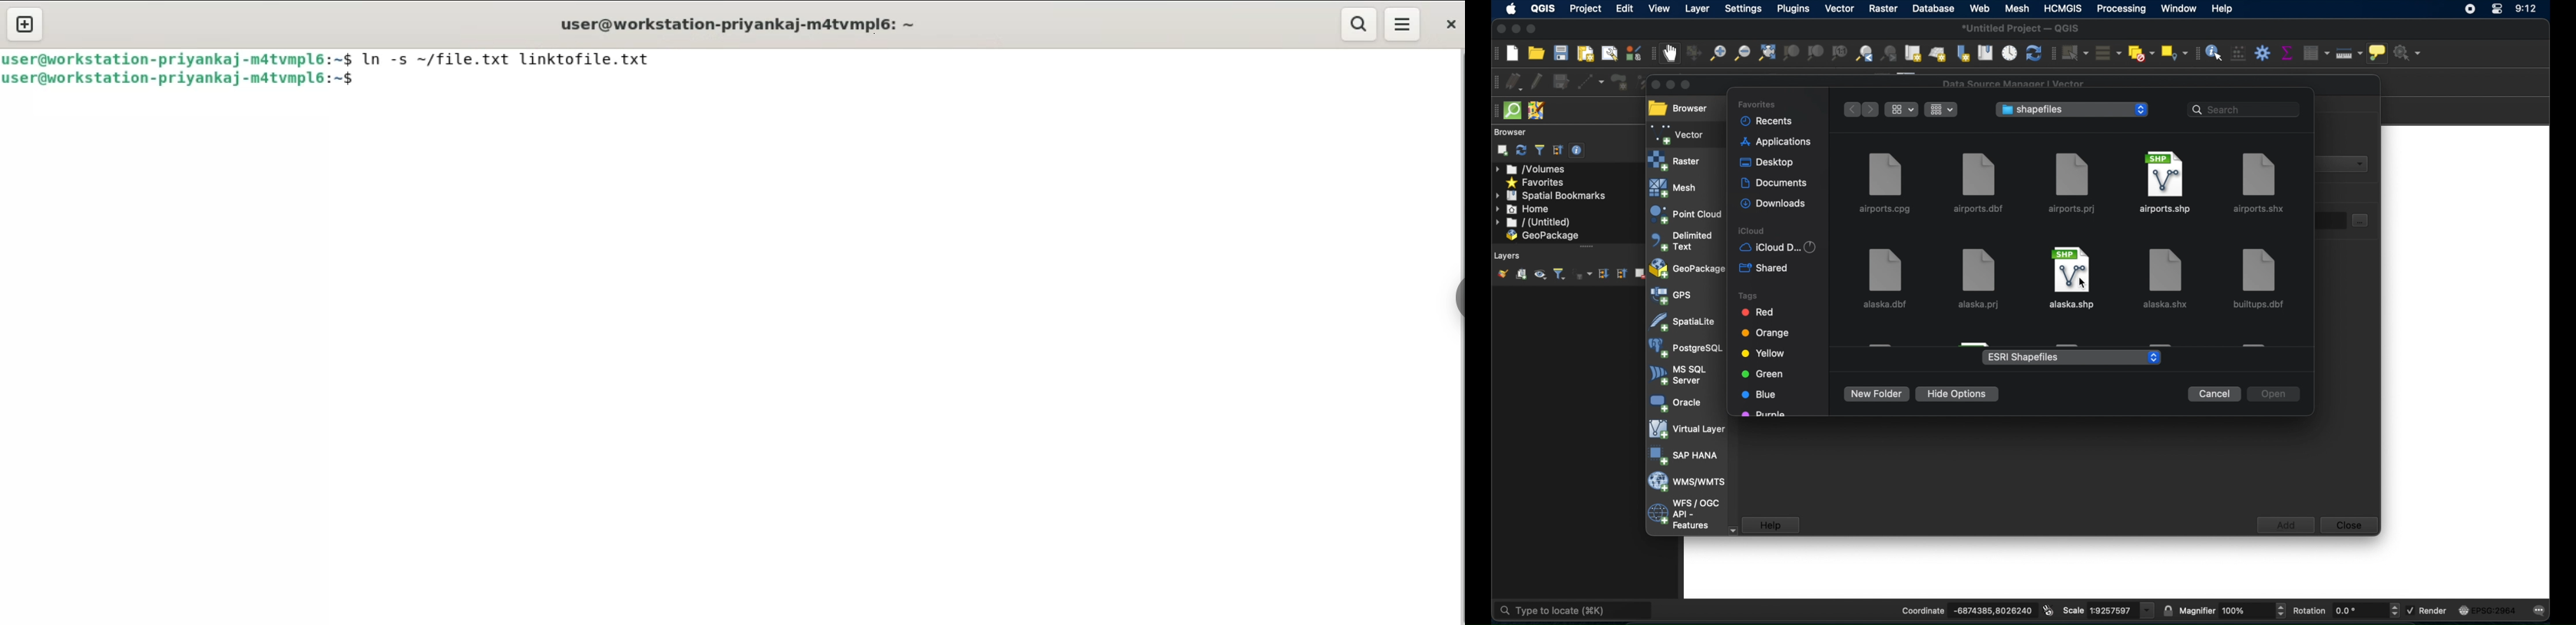  I want to click on yellow, so click(1763, 353).